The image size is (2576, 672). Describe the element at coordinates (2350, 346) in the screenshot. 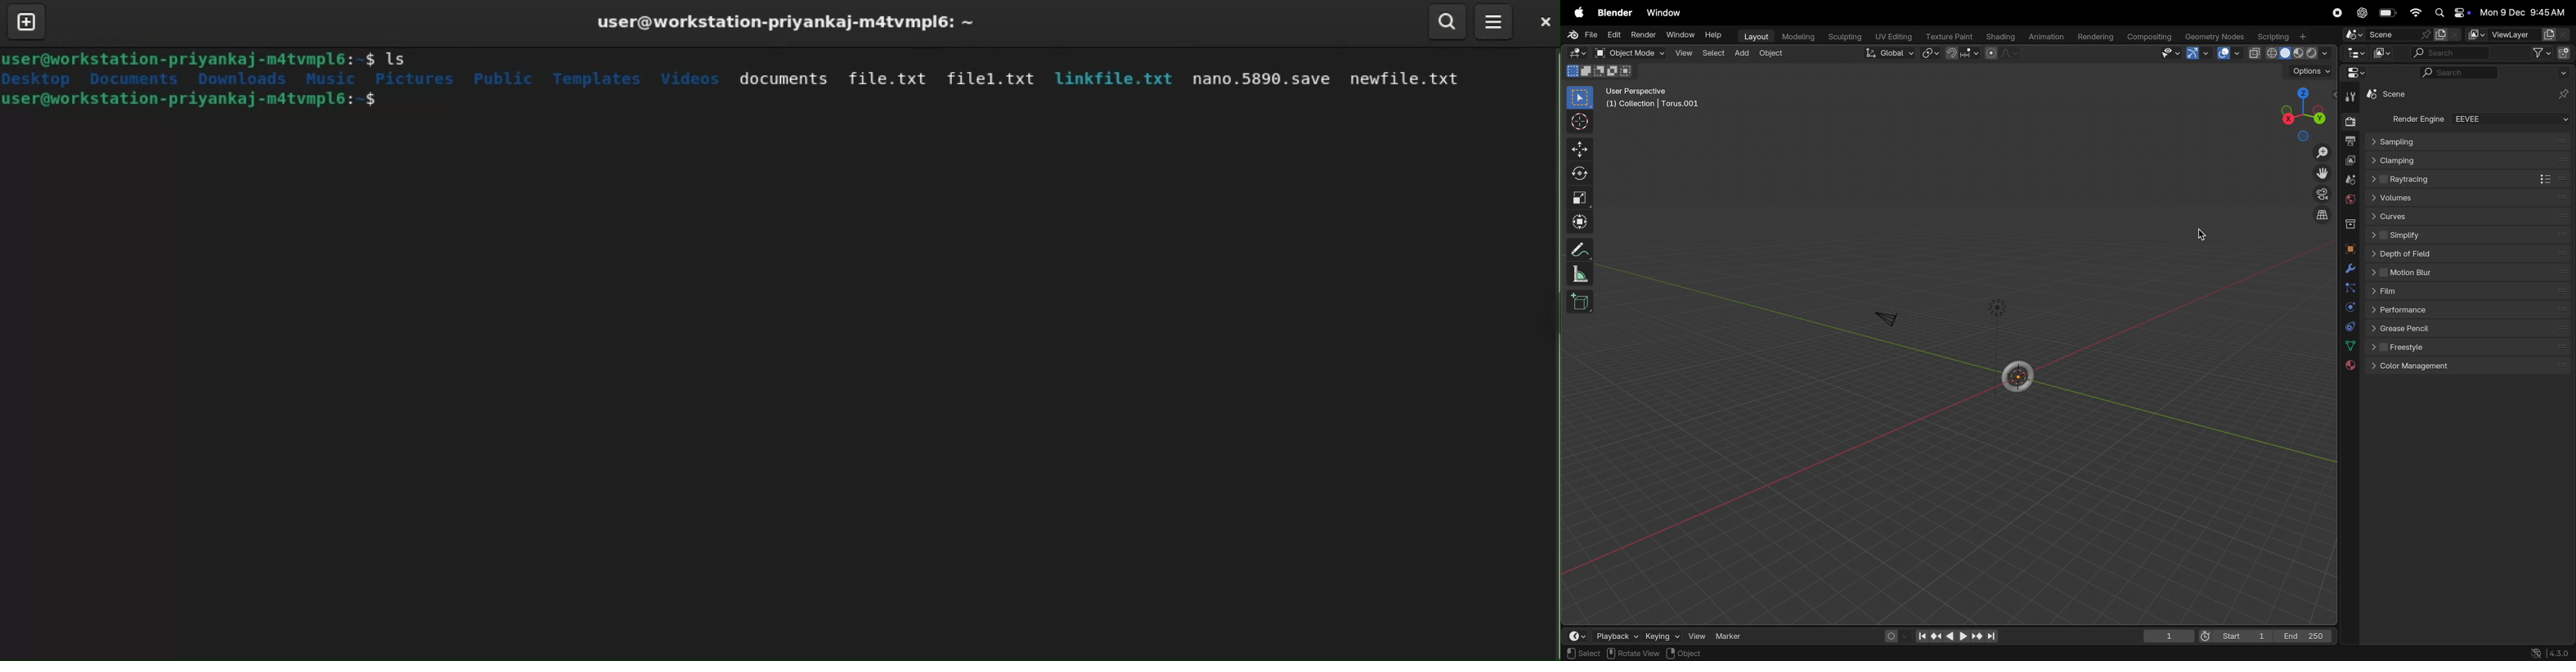

I see `data` at that location.